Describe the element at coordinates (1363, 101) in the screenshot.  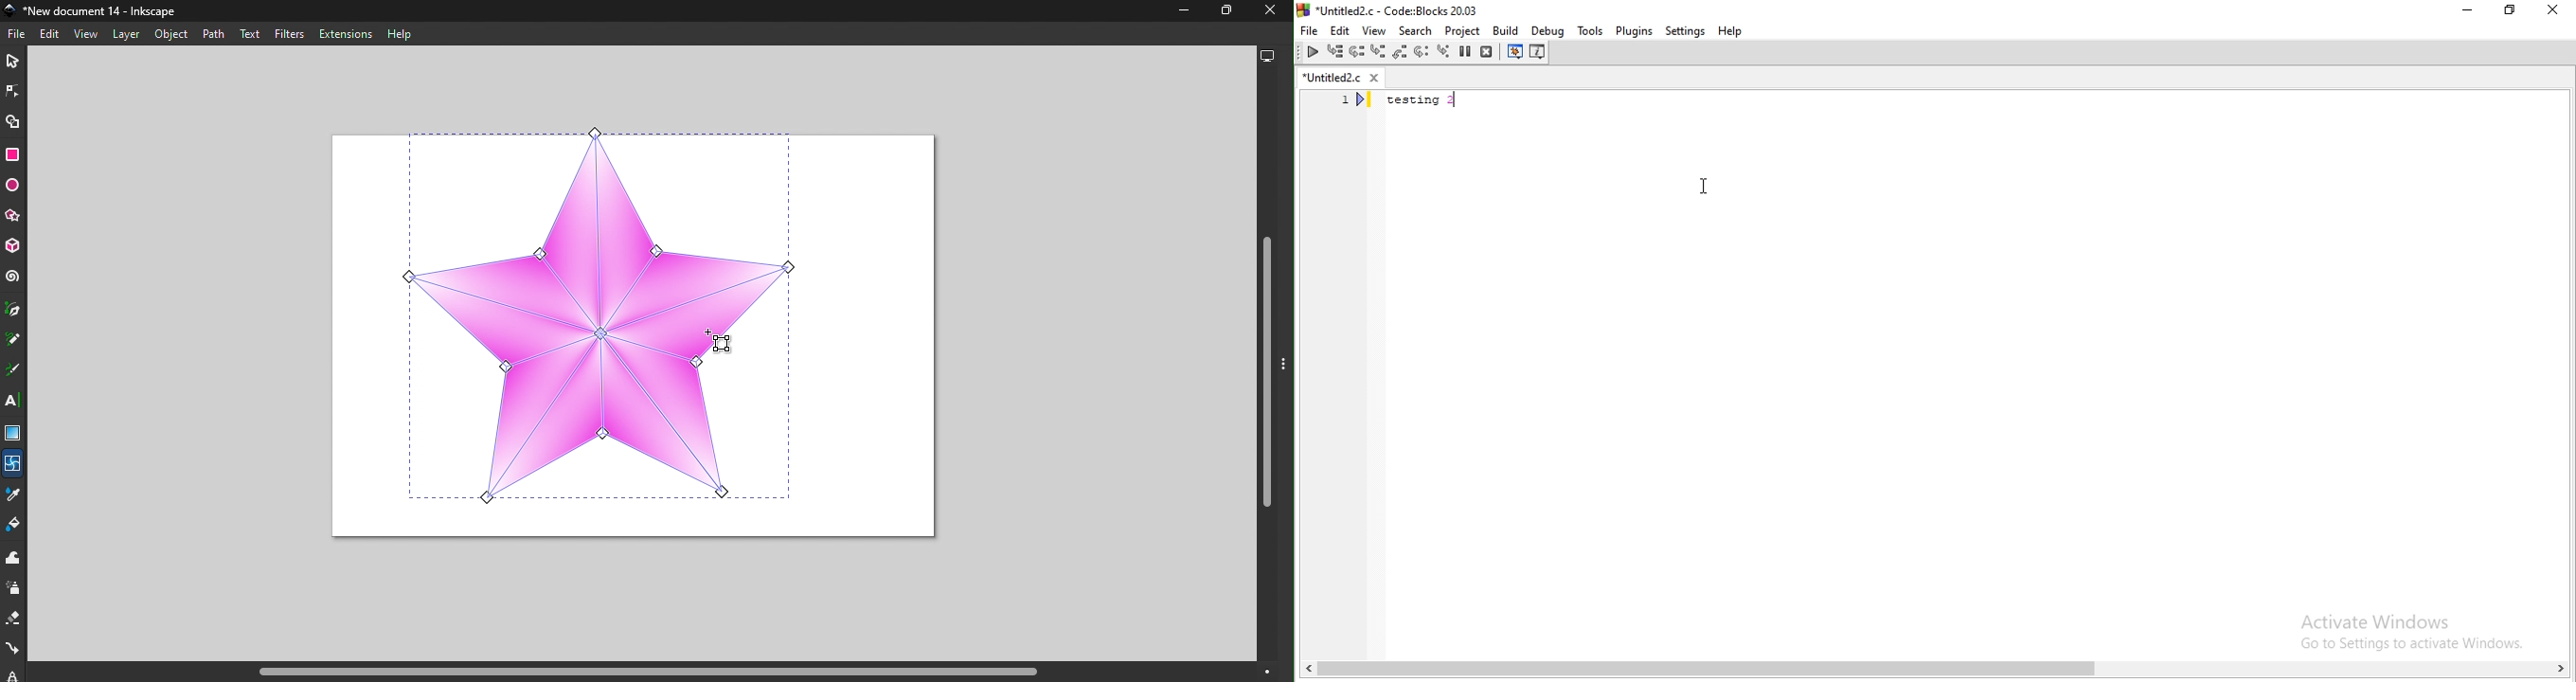
I see `bookmark icon` at that location.